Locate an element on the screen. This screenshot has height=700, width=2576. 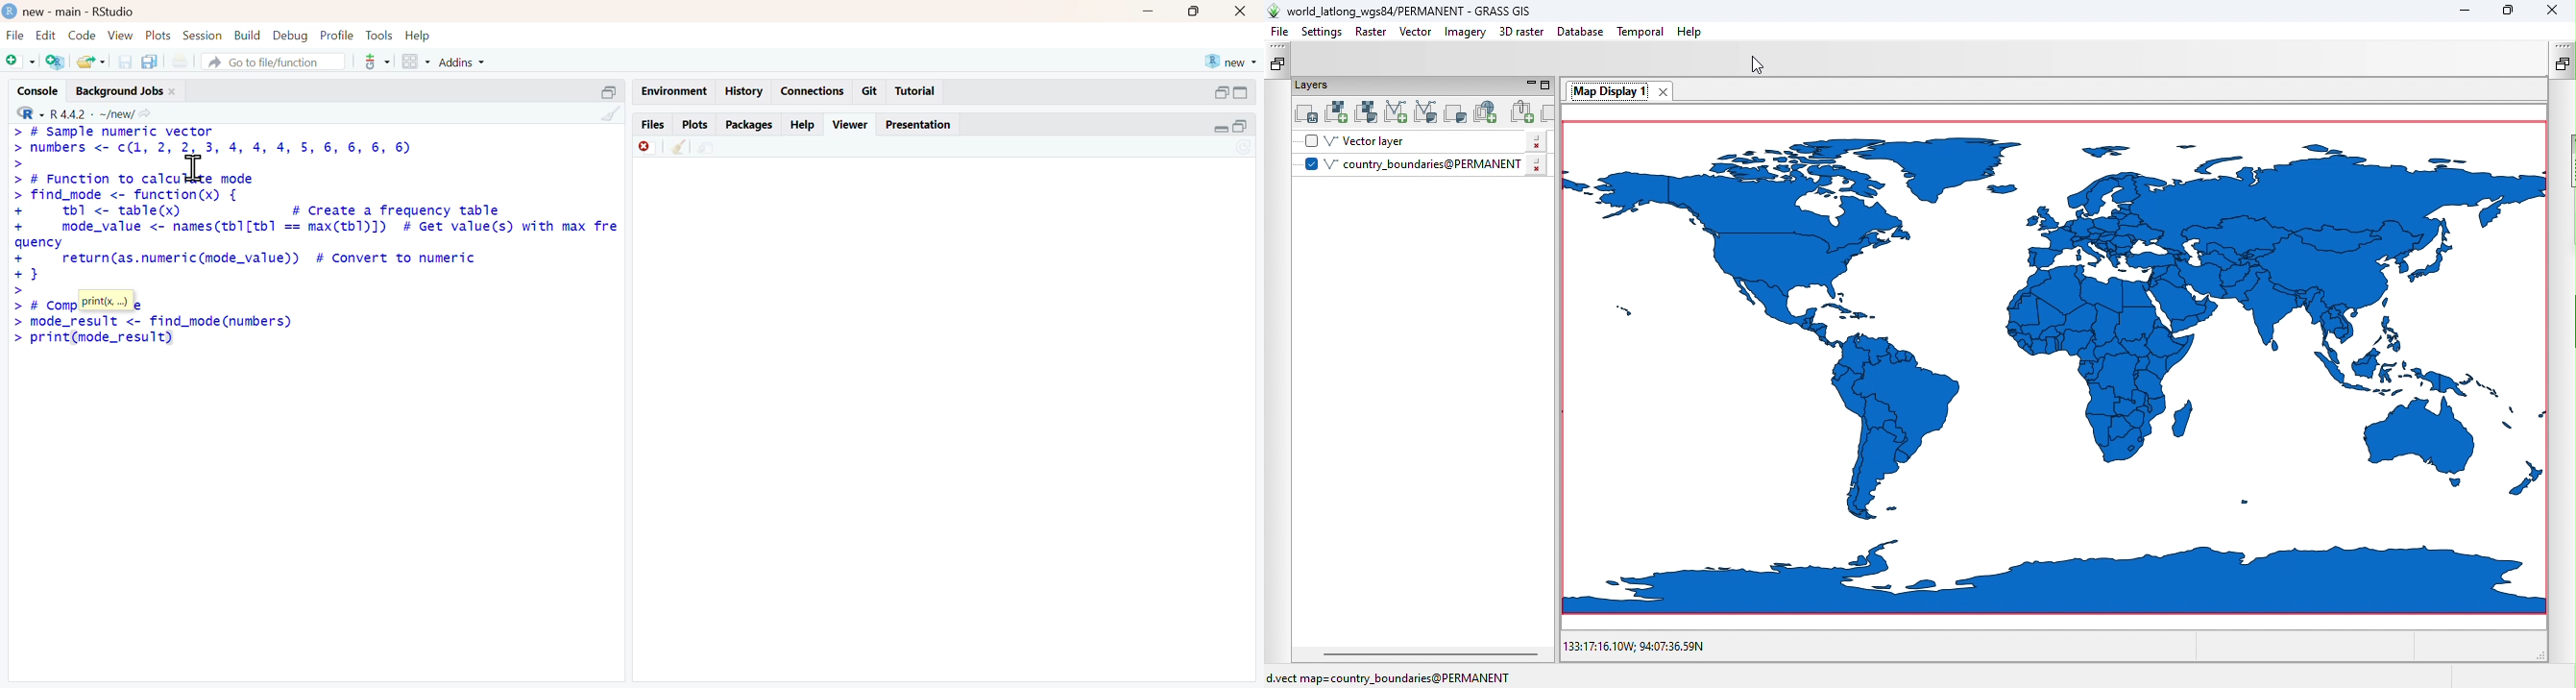
grid is located at coordinates (418, 61).